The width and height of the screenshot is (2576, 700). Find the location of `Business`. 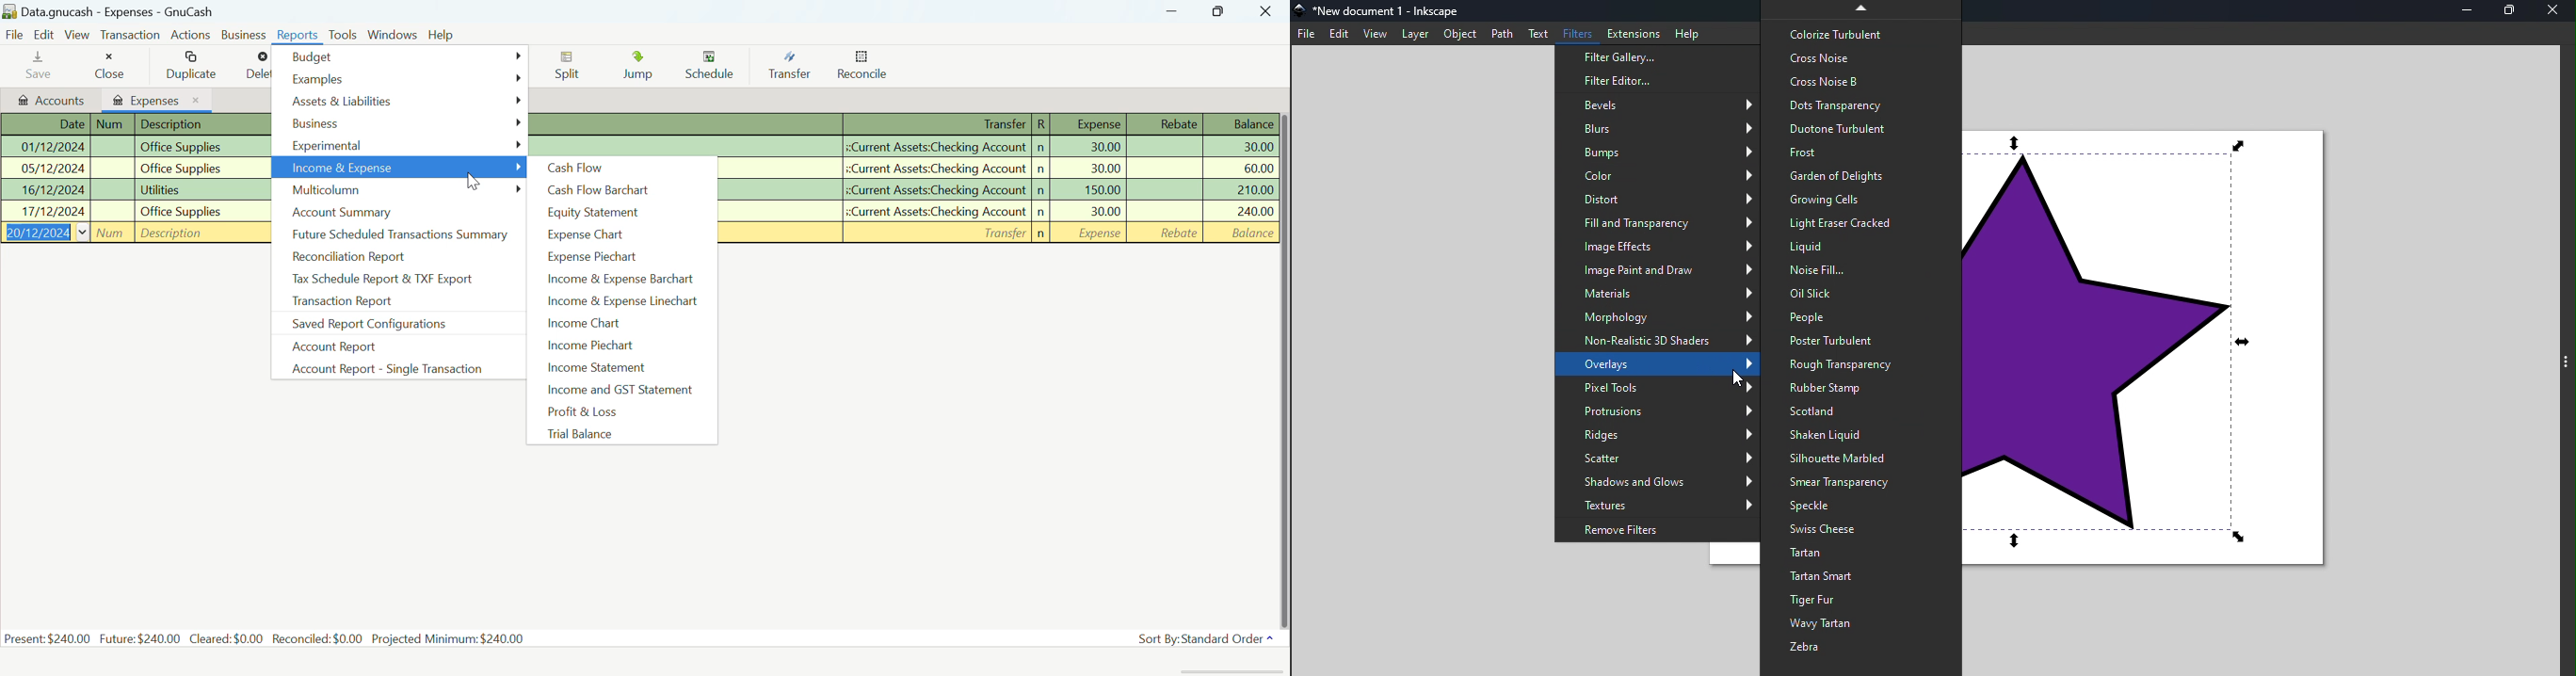

Business is located at coordinates (243, 34).